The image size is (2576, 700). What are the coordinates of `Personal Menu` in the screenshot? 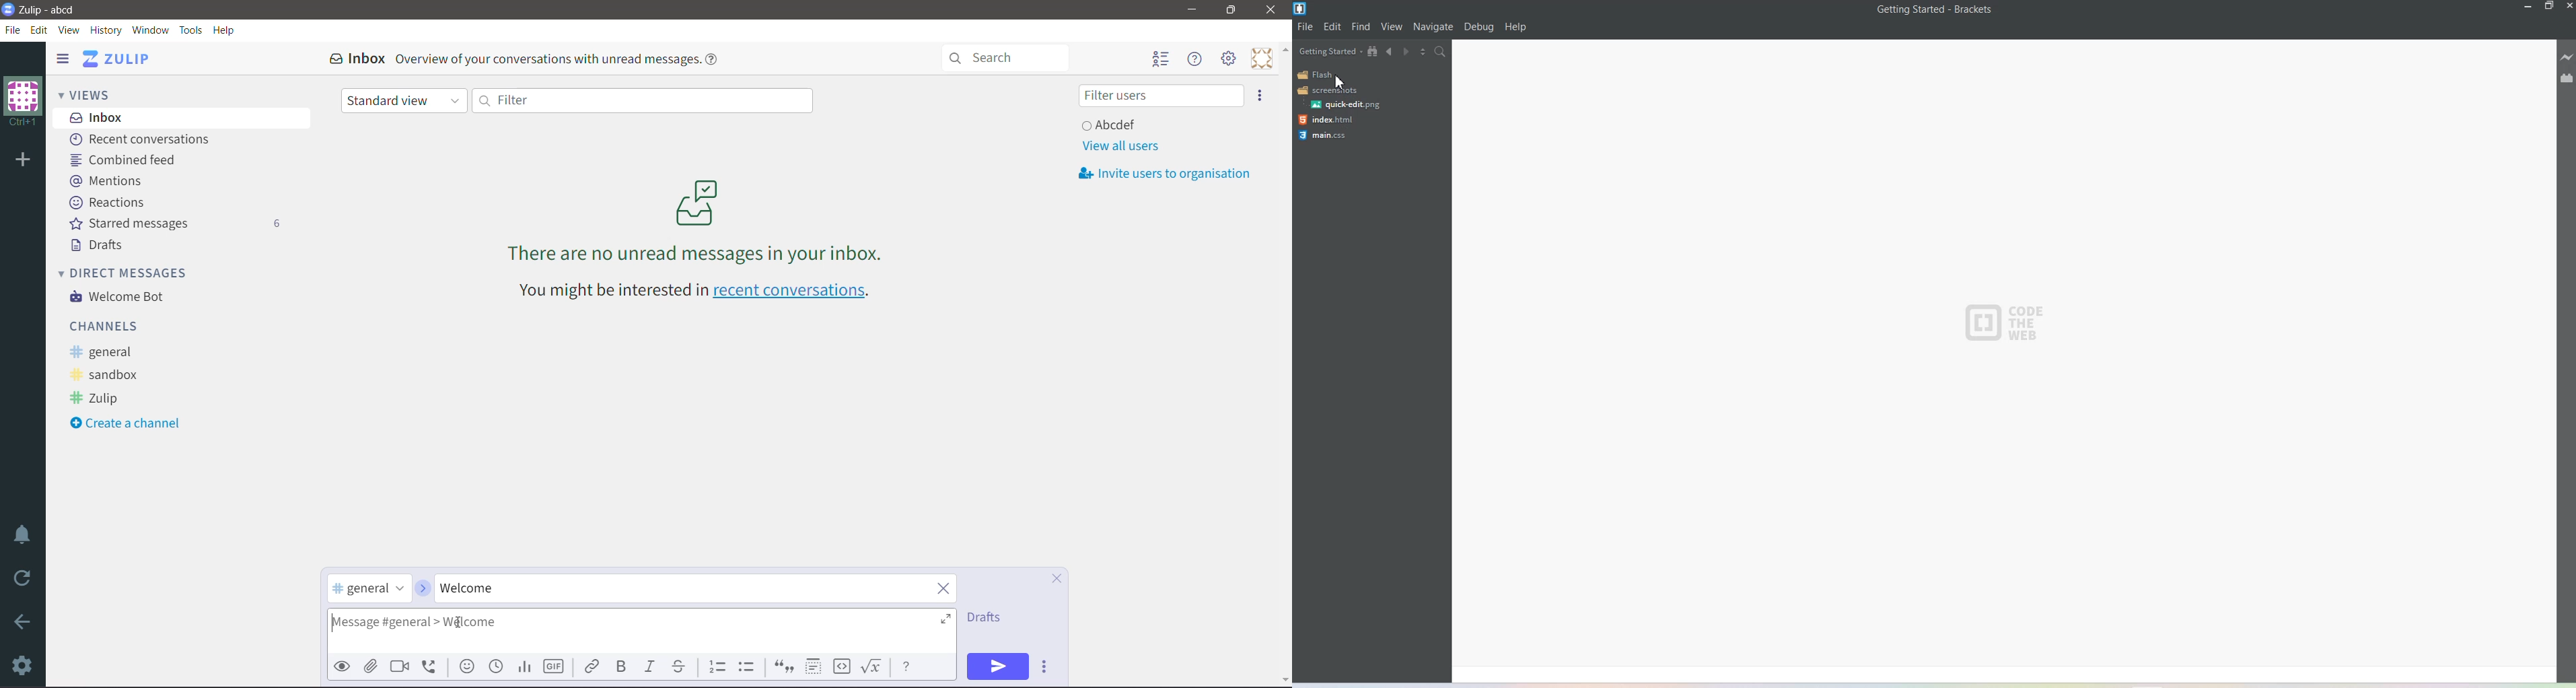 It's located at (1262, 59).